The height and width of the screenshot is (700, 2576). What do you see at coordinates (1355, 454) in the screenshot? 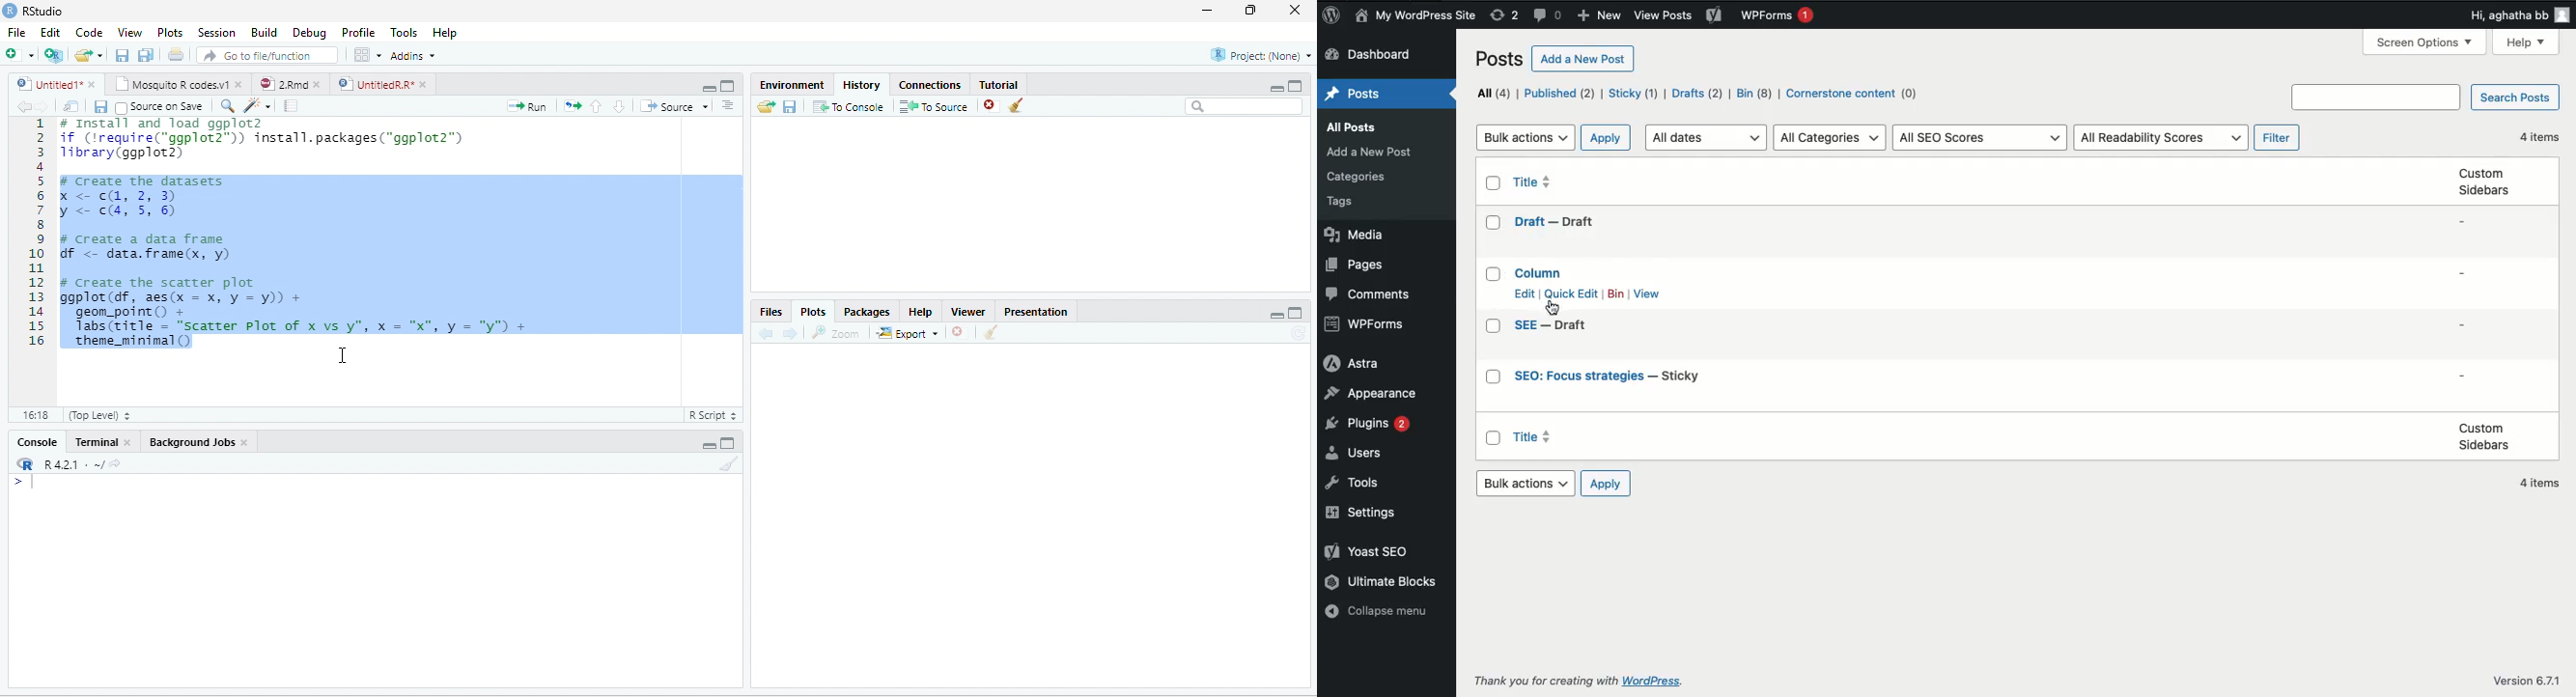
I see `Users` at bounding box center [1355, 454].